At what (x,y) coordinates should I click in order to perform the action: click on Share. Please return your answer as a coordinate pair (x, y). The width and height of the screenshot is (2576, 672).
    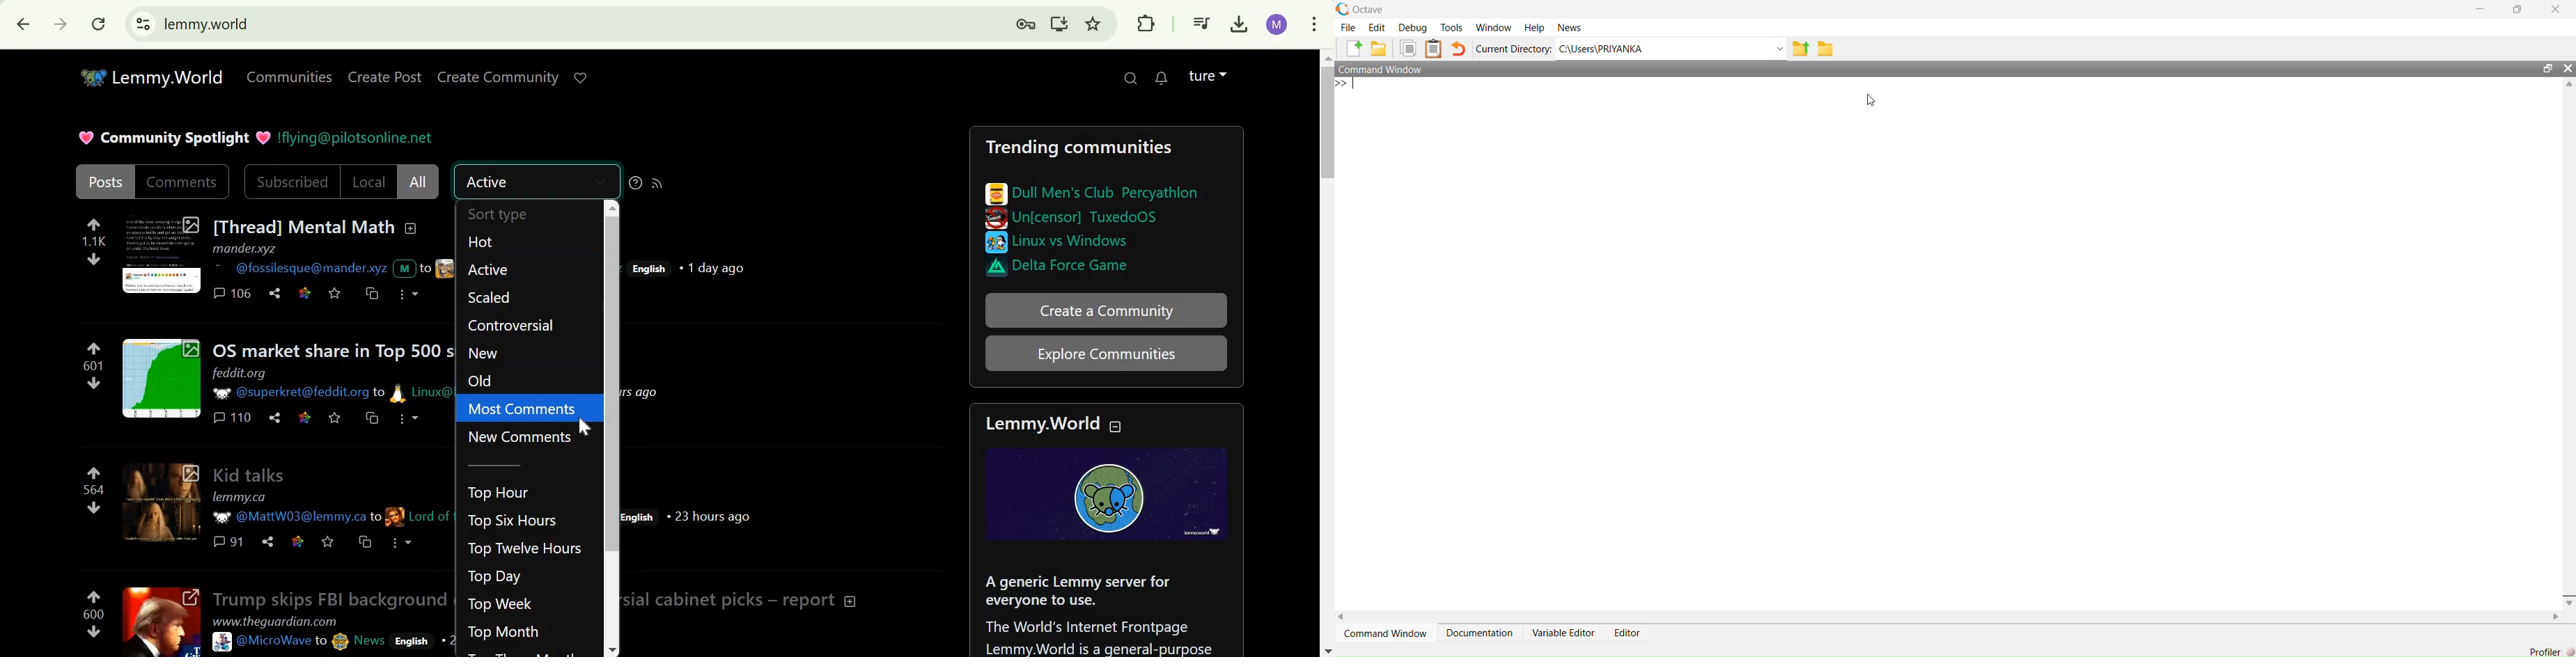
    Looking at the image, I should click on (267, 541).